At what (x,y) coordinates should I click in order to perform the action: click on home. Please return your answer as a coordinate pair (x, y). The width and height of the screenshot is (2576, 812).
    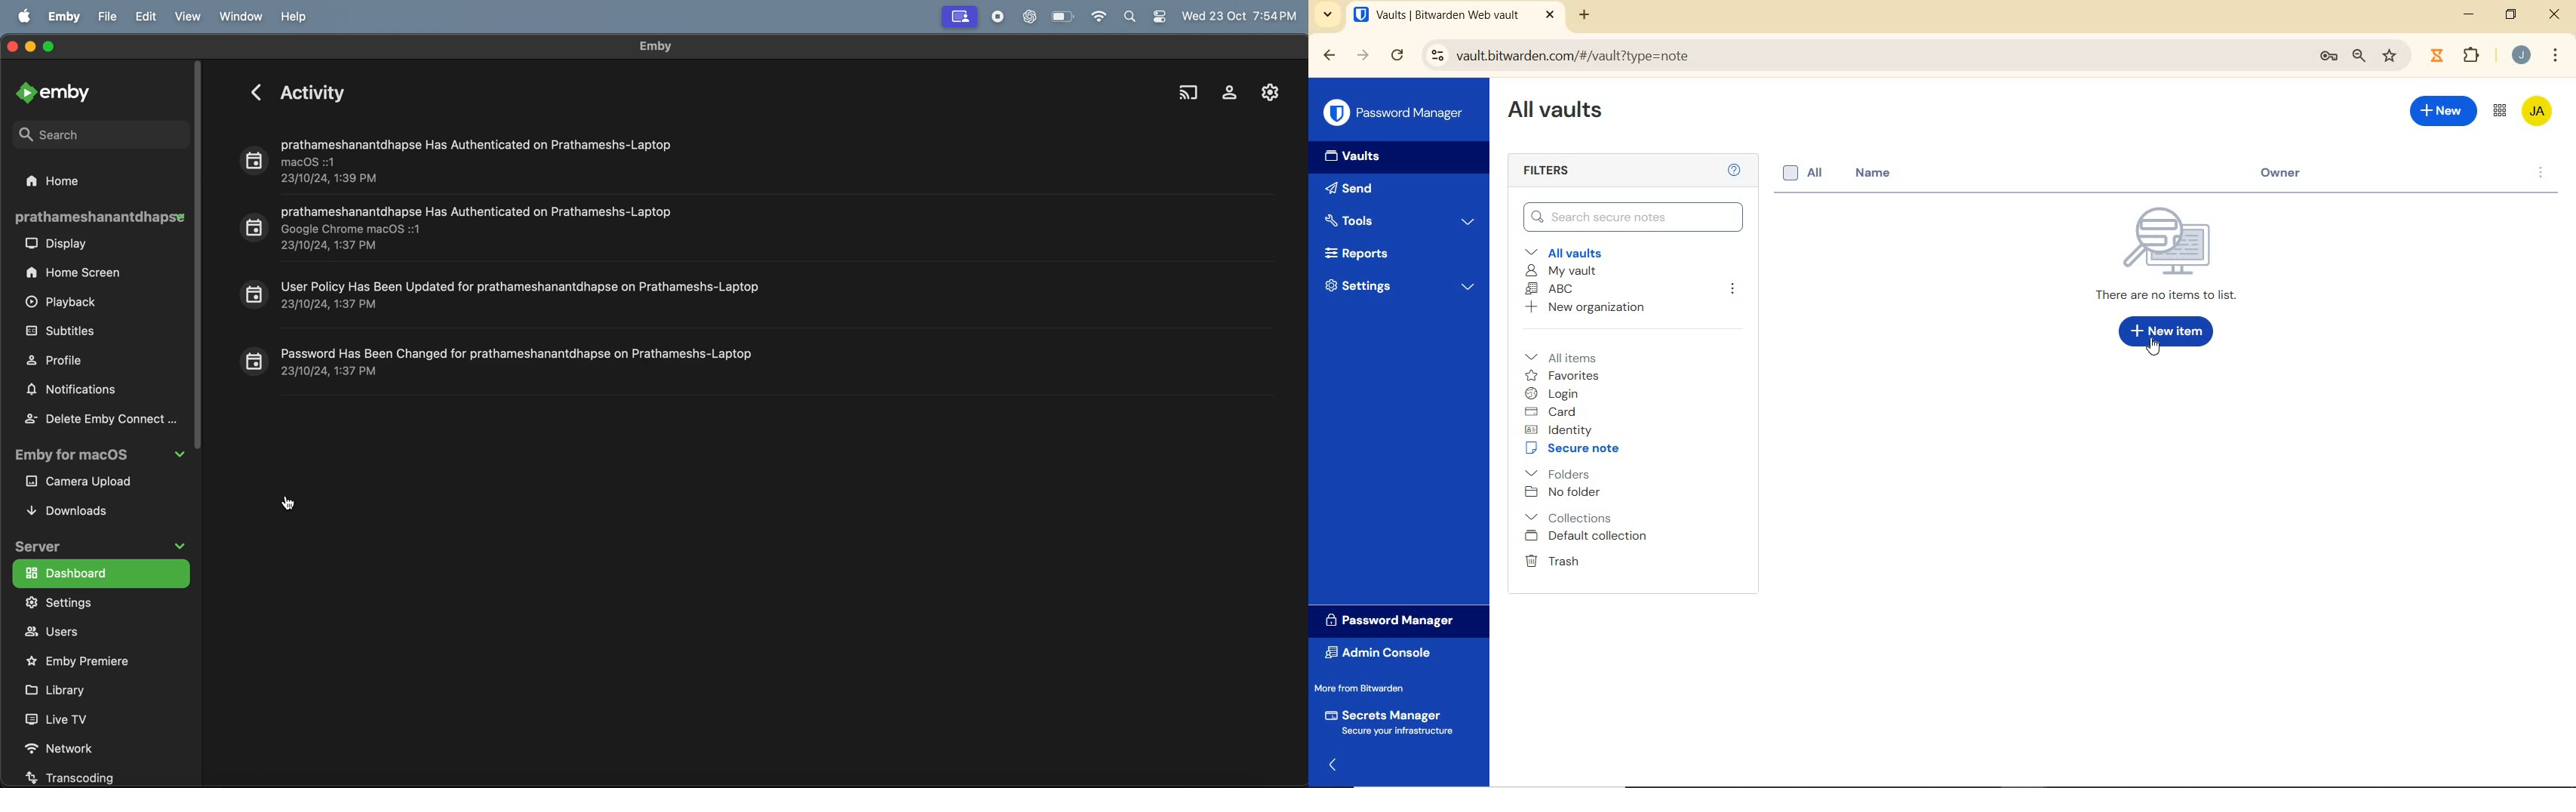
    Looking at the image, I should click on (70, 180).